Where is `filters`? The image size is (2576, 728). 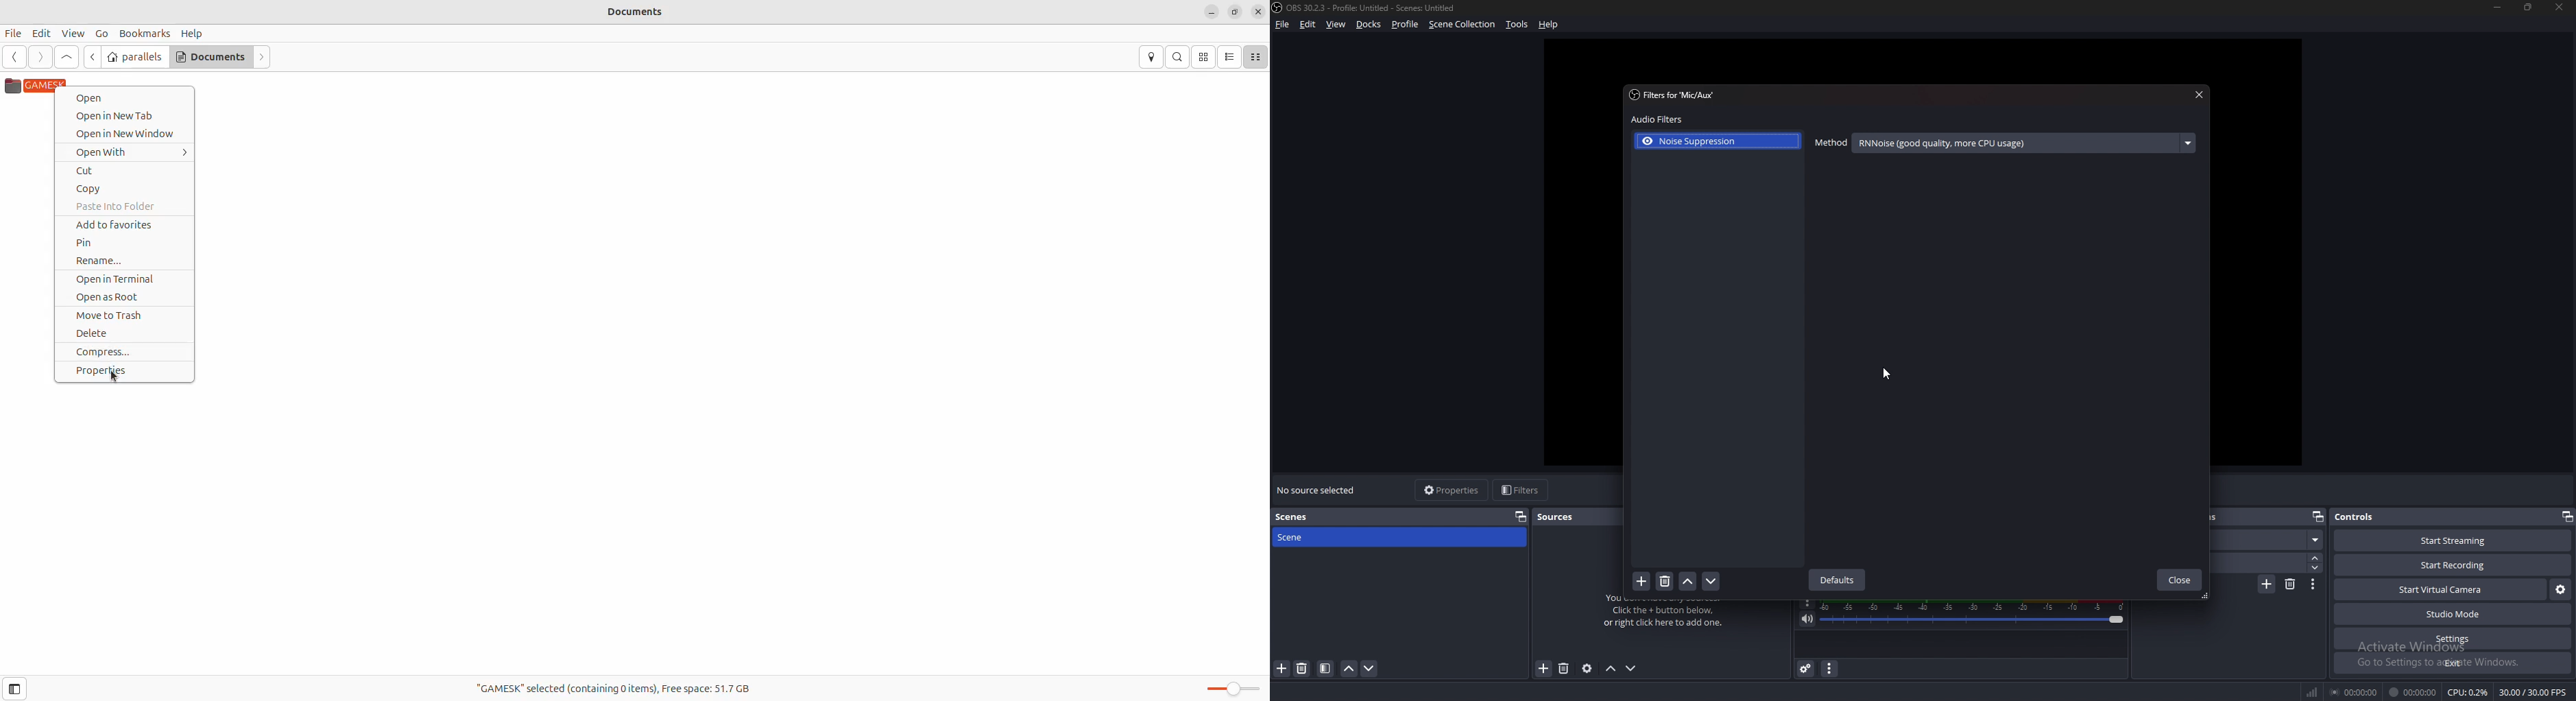
filters is located at coordinates (1522, 490).